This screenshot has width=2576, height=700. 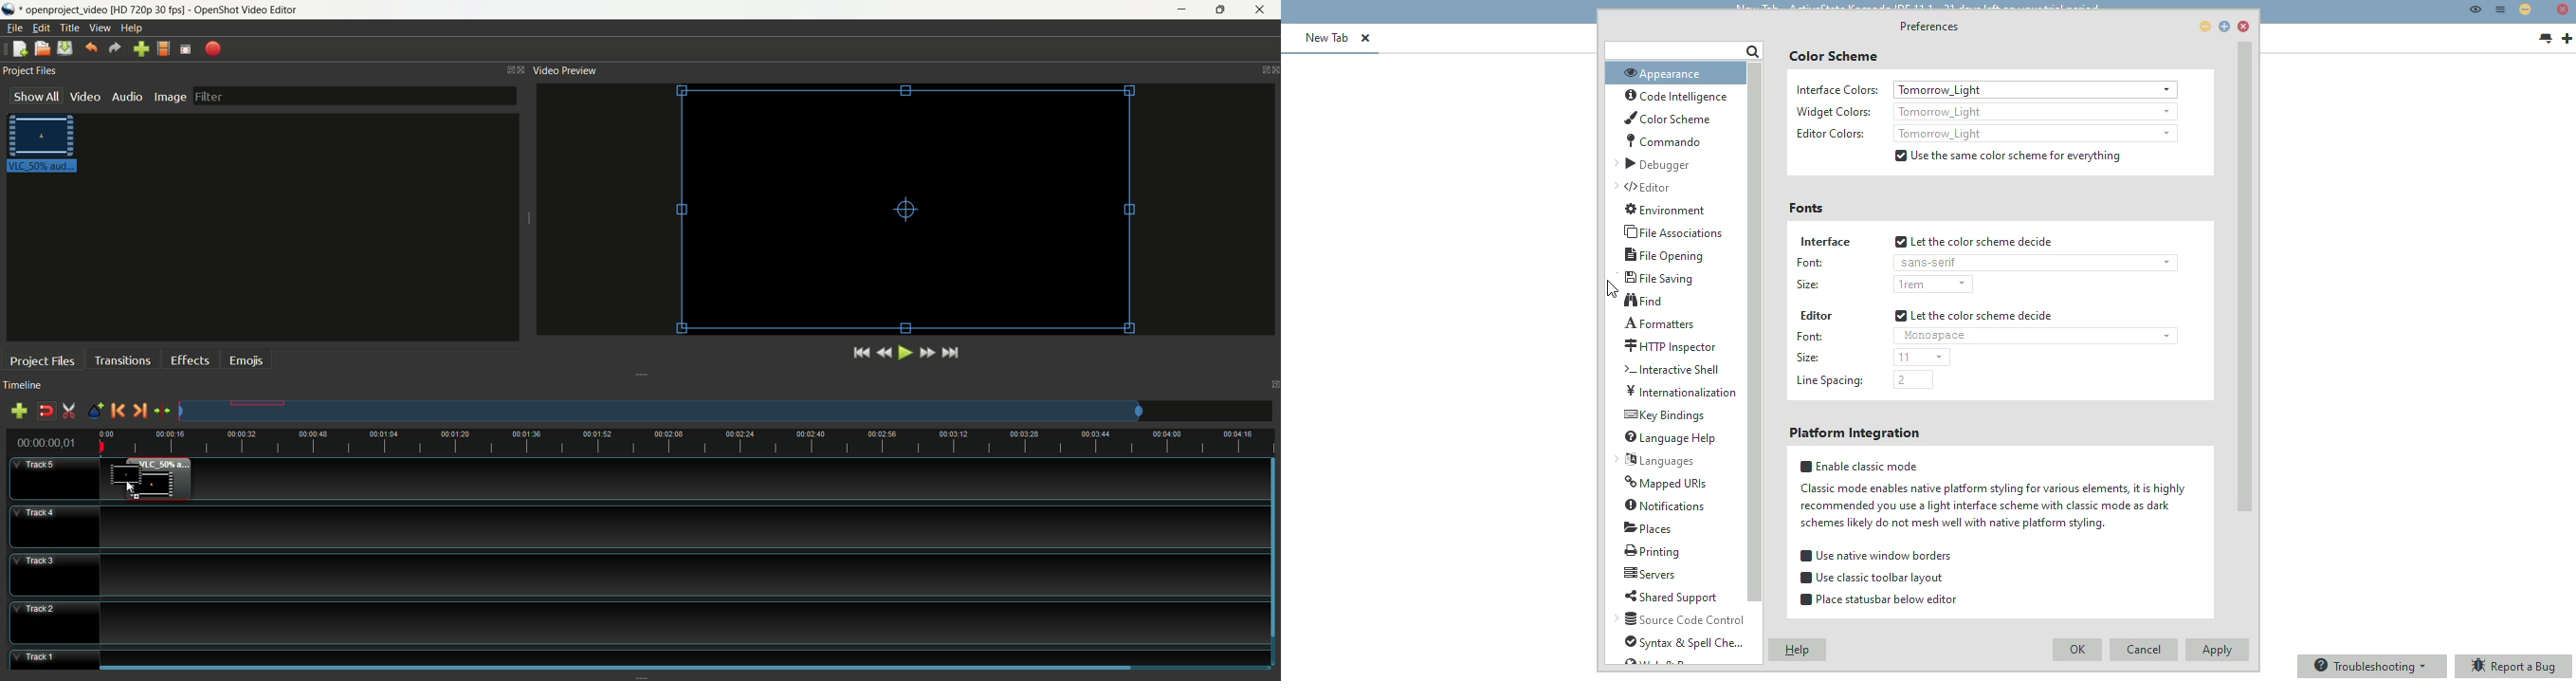 What do you see at coordinates (906, 354) in the screenshot?
I see `play` at bounding box center [906, 354].